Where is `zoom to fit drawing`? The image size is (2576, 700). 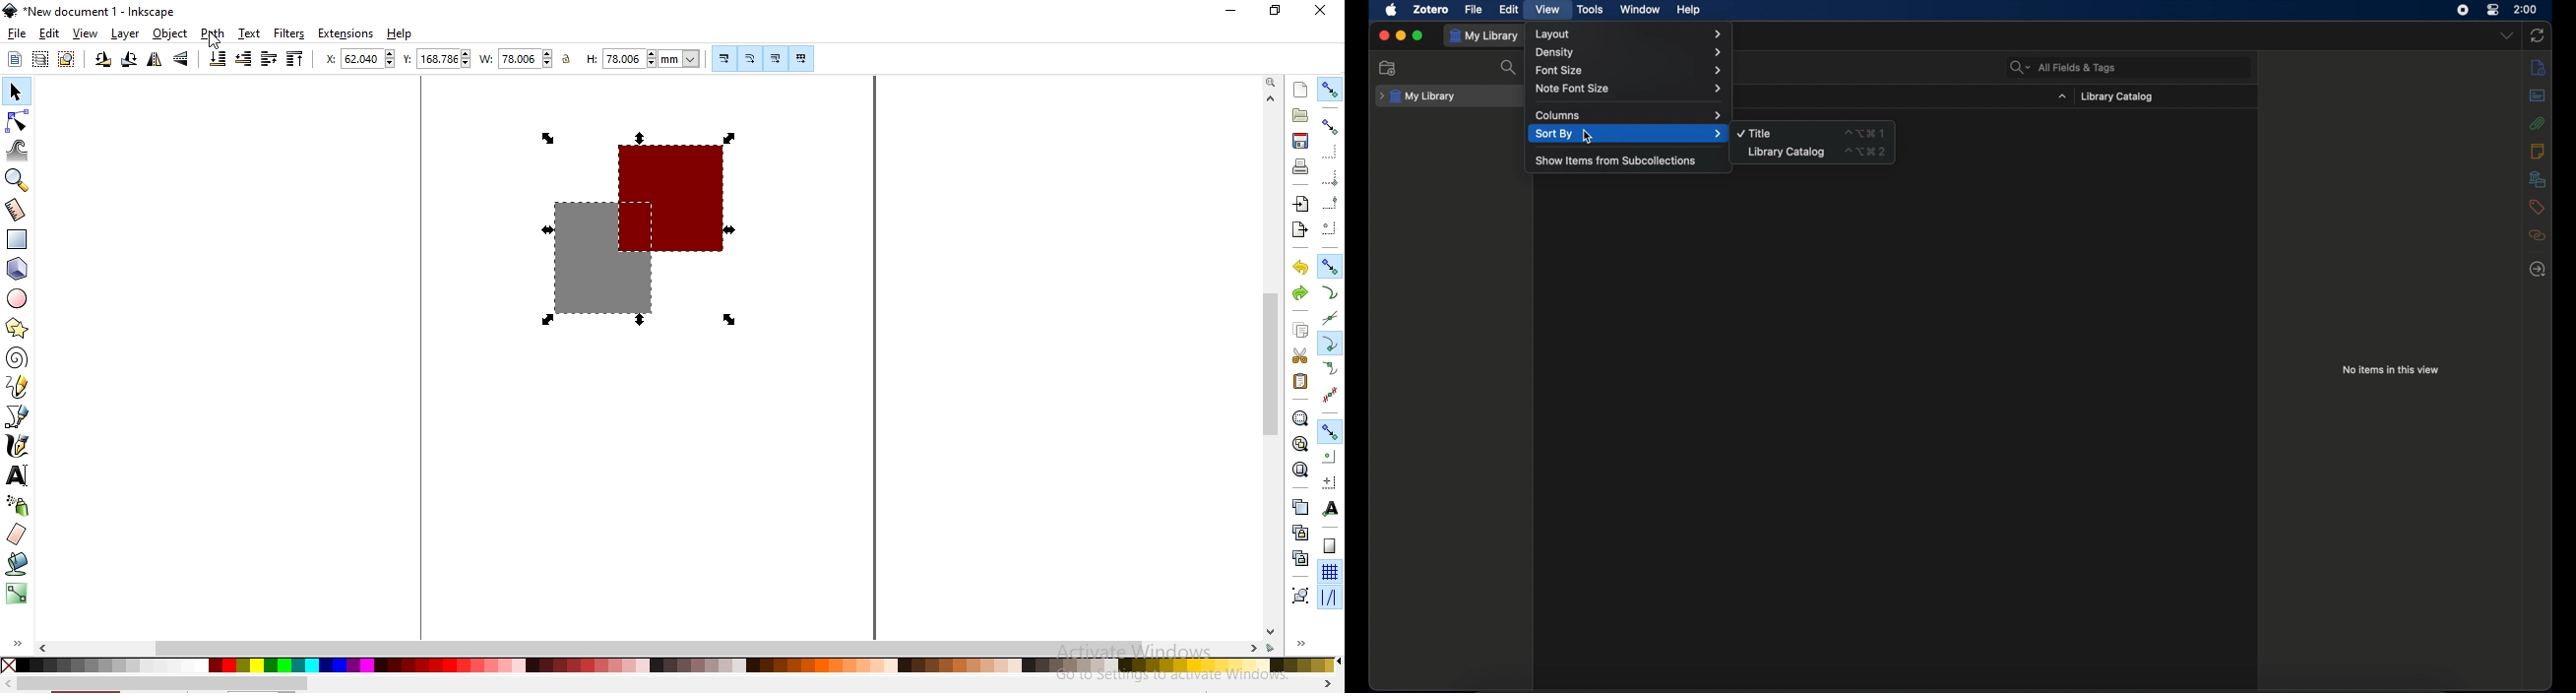
zoom to fit drawing is located at coordinates (1299, 443).